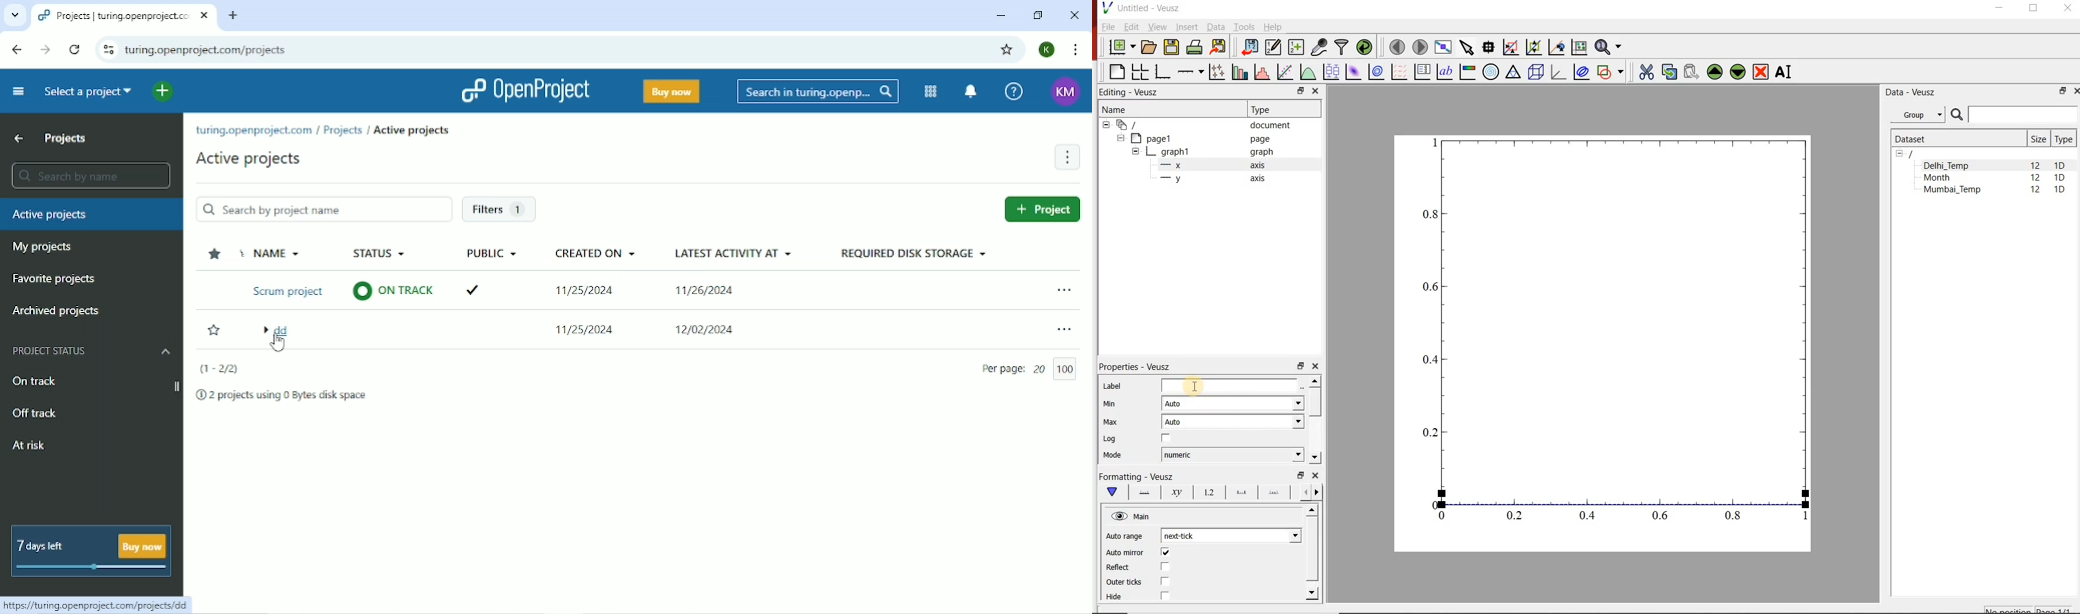  Describe the element at coordinates (87, 94) in the screenshot. I see `Select a project` at that location.